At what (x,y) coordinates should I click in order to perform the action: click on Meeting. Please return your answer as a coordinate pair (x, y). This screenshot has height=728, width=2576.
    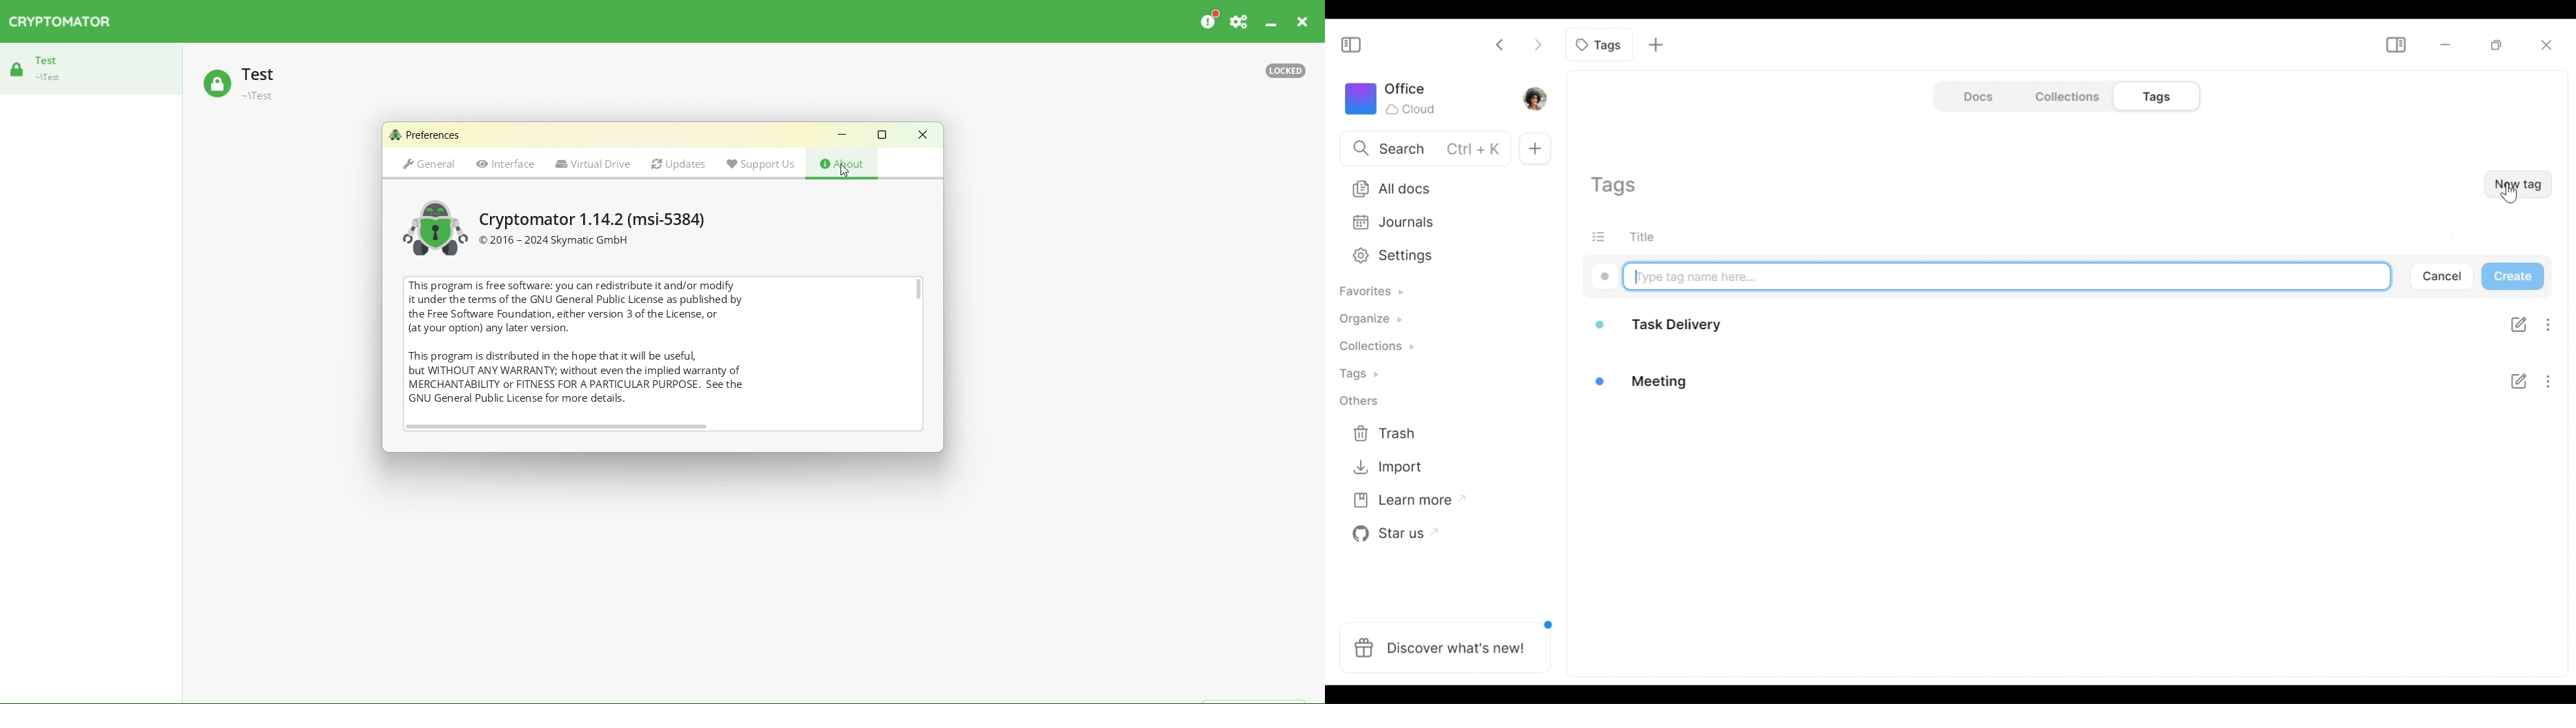
    Looking at the image, I should click on (1666, 377).